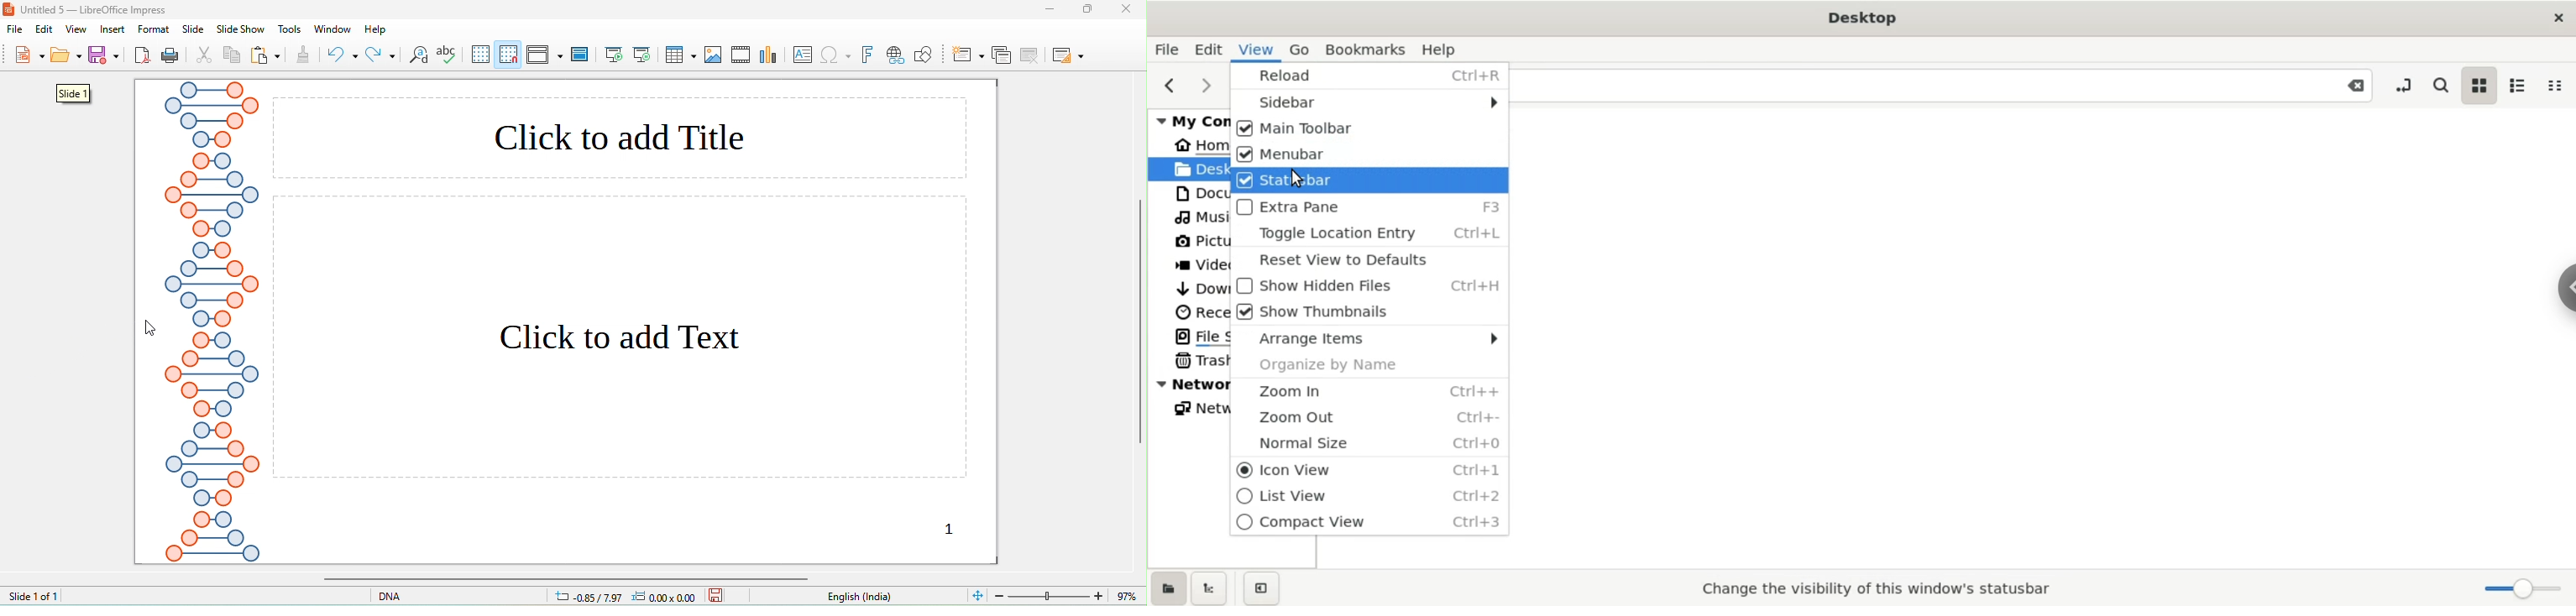 This screenshot has width=2576, height=616. I want to click on maximize, so click(1094, 9).